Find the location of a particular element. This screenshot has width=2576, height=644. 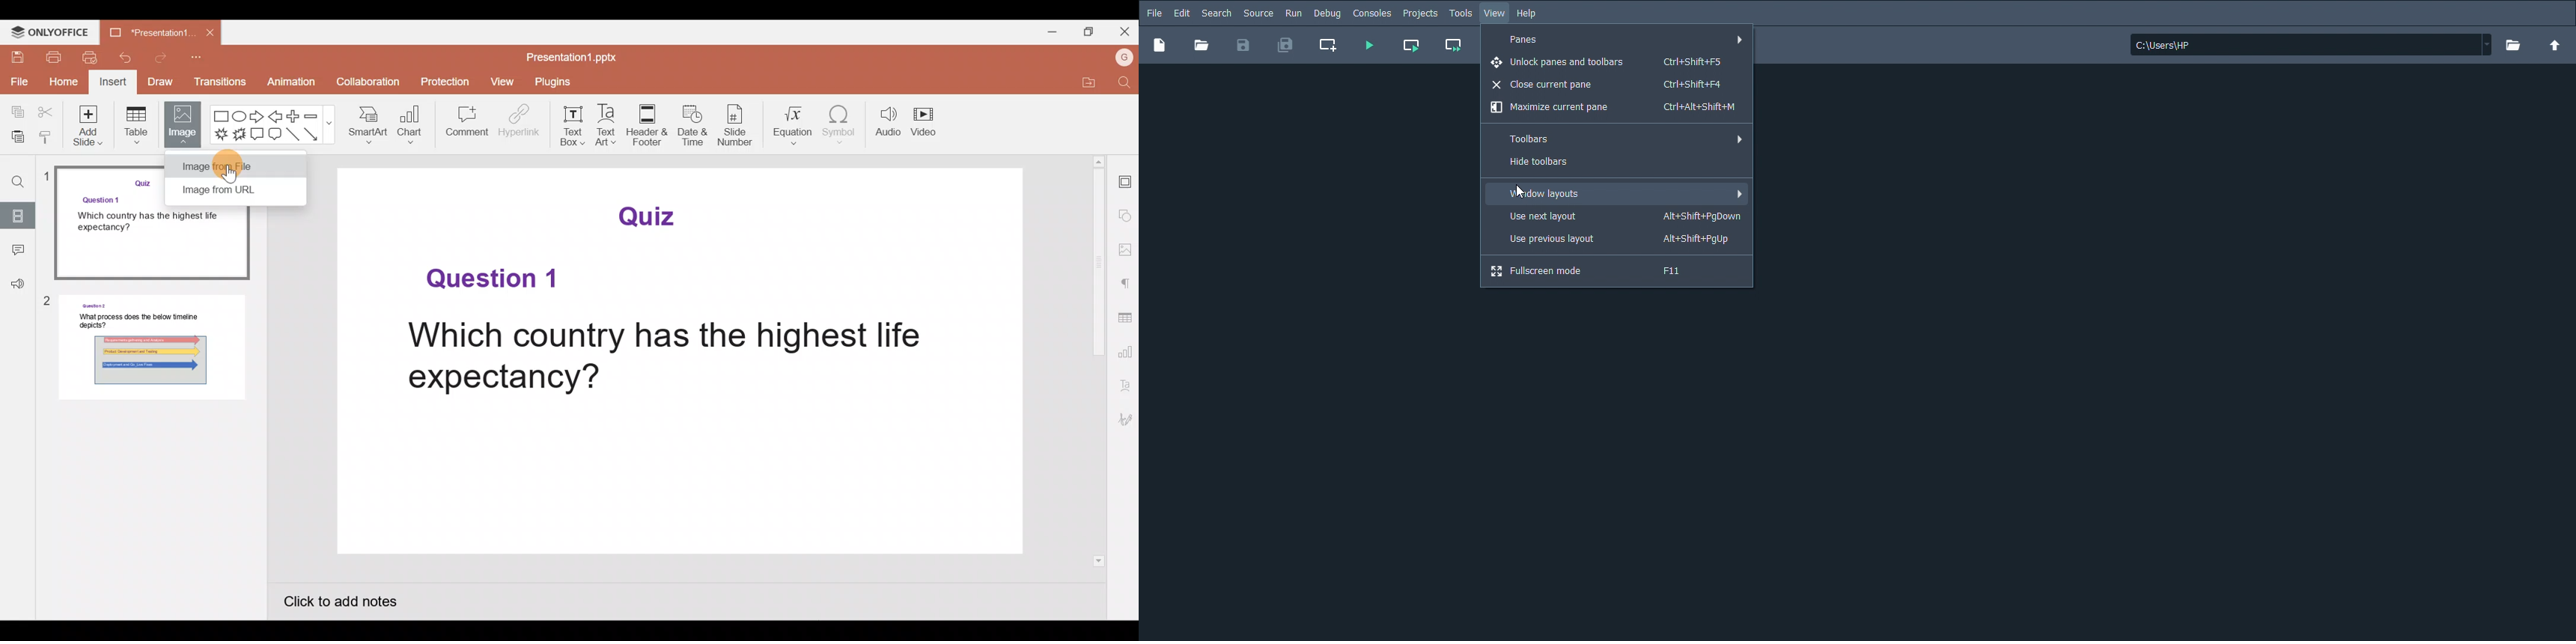

Insert is located at coordinates (115, 82).